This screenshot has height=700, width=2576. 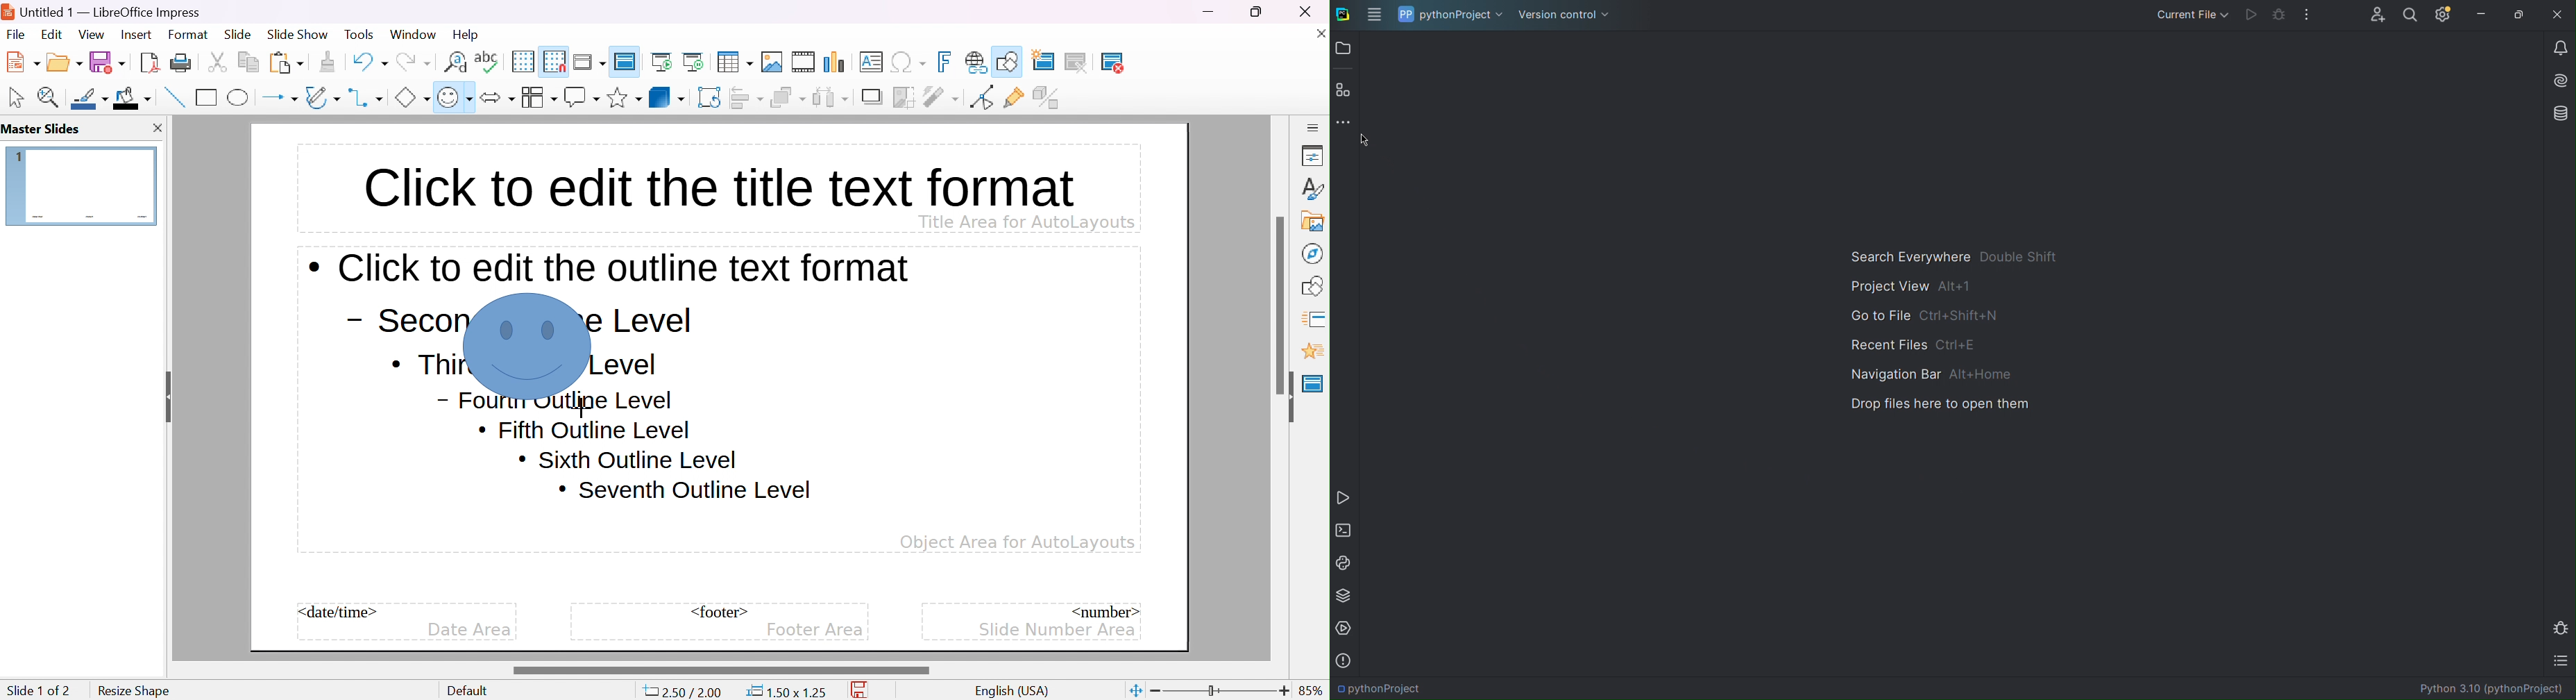 I want to click on Cursor, so click(x=1382, y=147).